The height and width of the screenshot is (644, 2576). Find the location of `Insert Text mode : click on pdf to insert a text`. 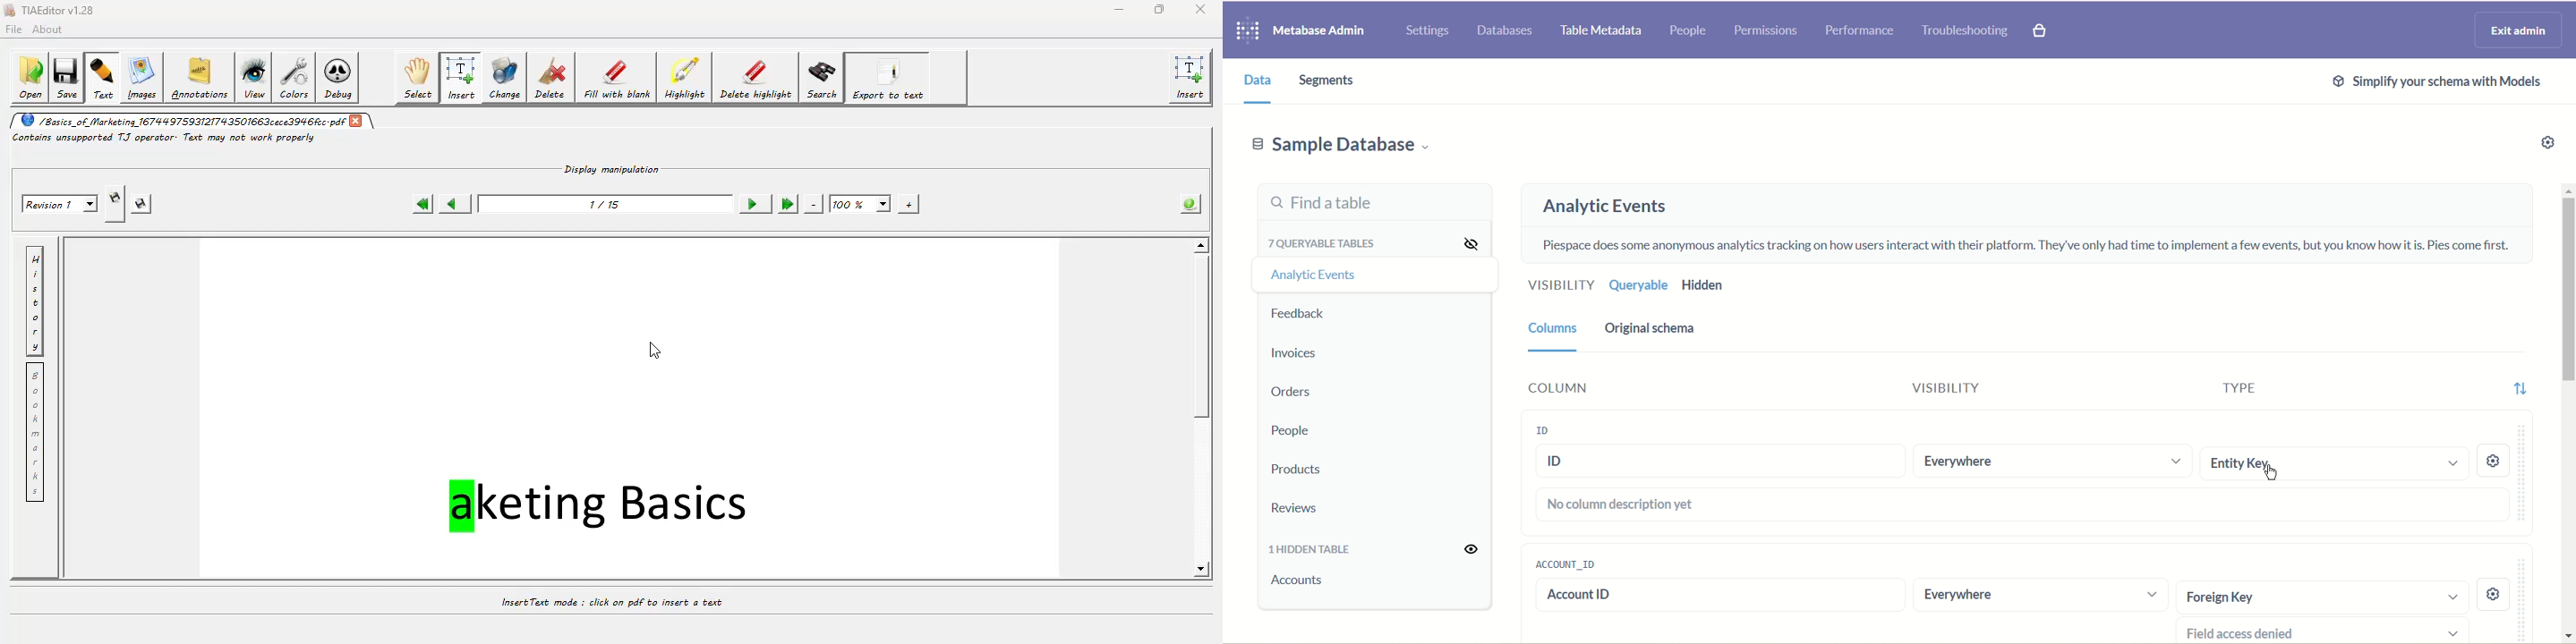

Insert Text mode : click on pdf to insert a text is located at coordinates (612, 601).